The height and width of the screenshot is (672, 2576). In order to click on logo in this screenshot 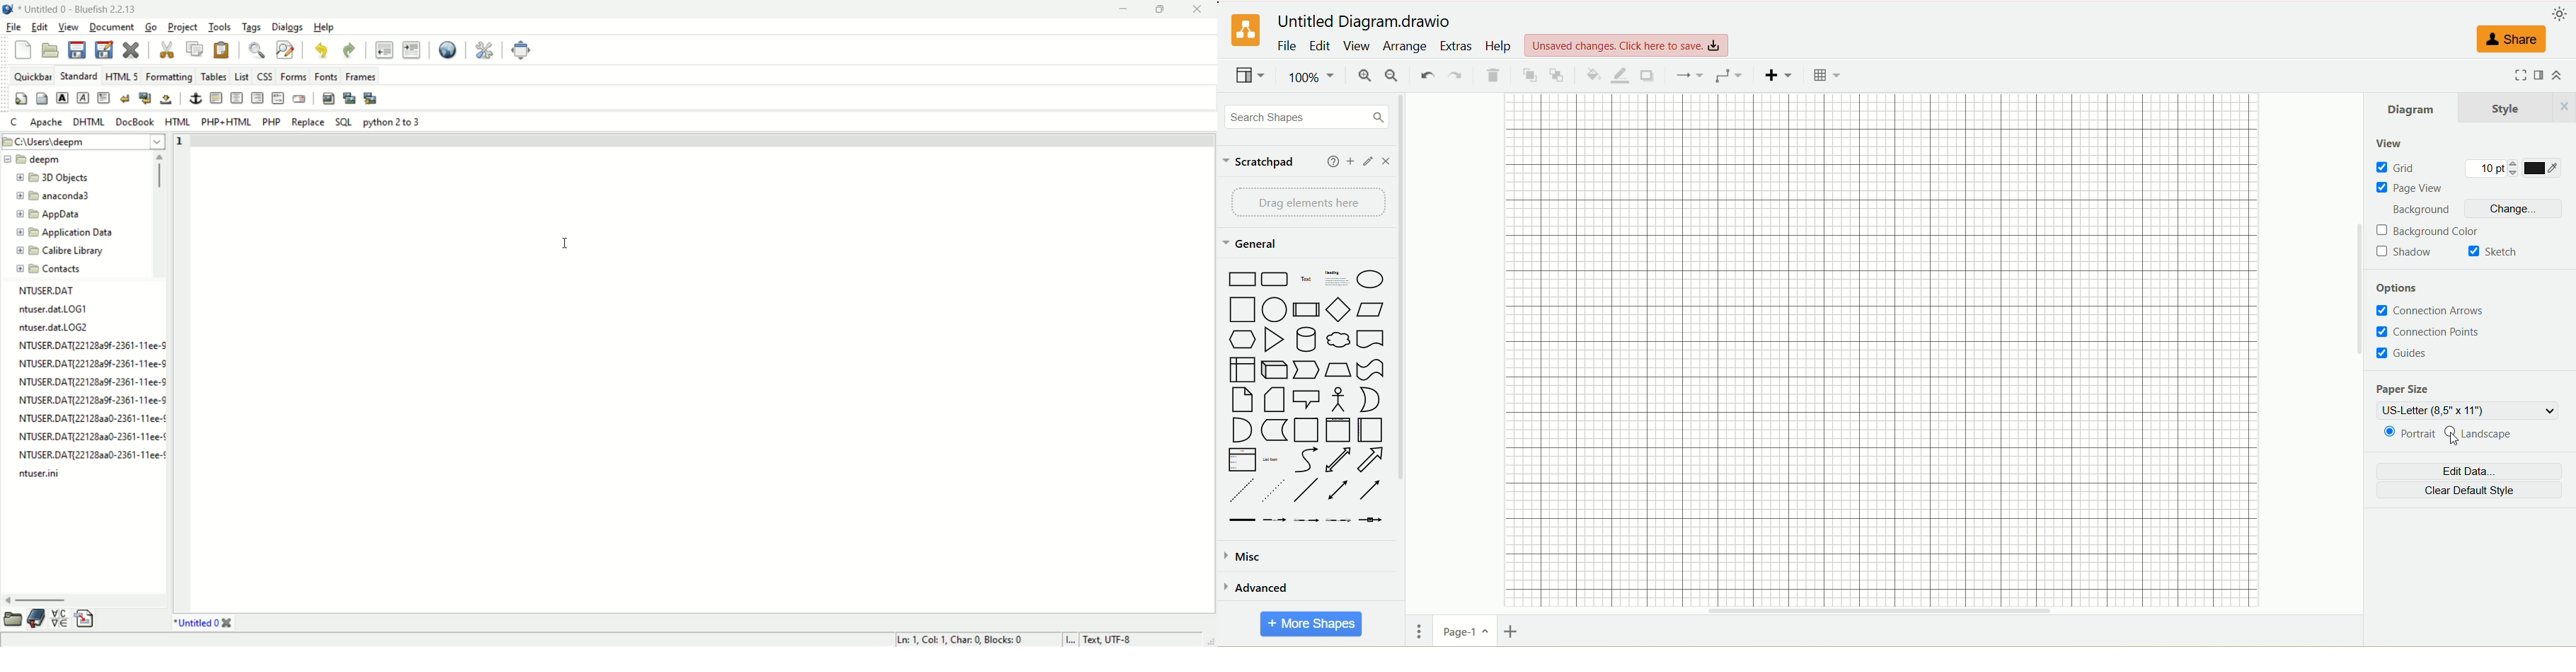, I will do `click(1245, 30)`.